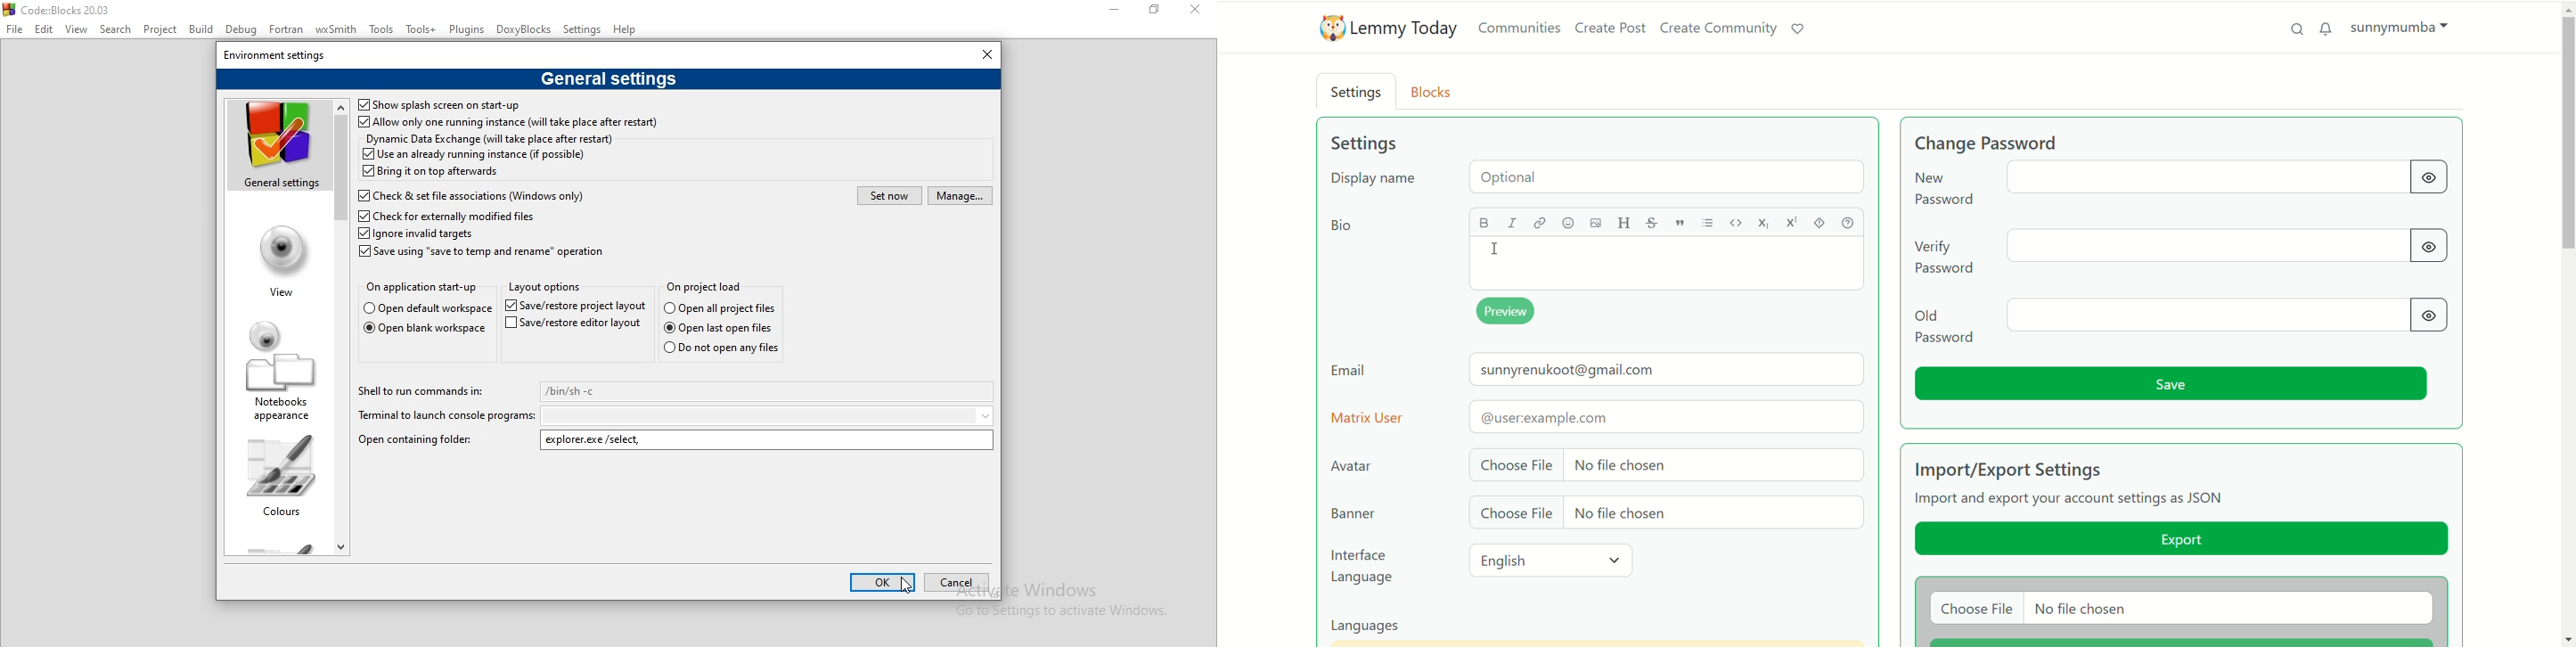 The height and width of the screenshot is (672, 2576). Describe the element at coordinates (1485, 222) in the screenshot. I see `bold` at that location.